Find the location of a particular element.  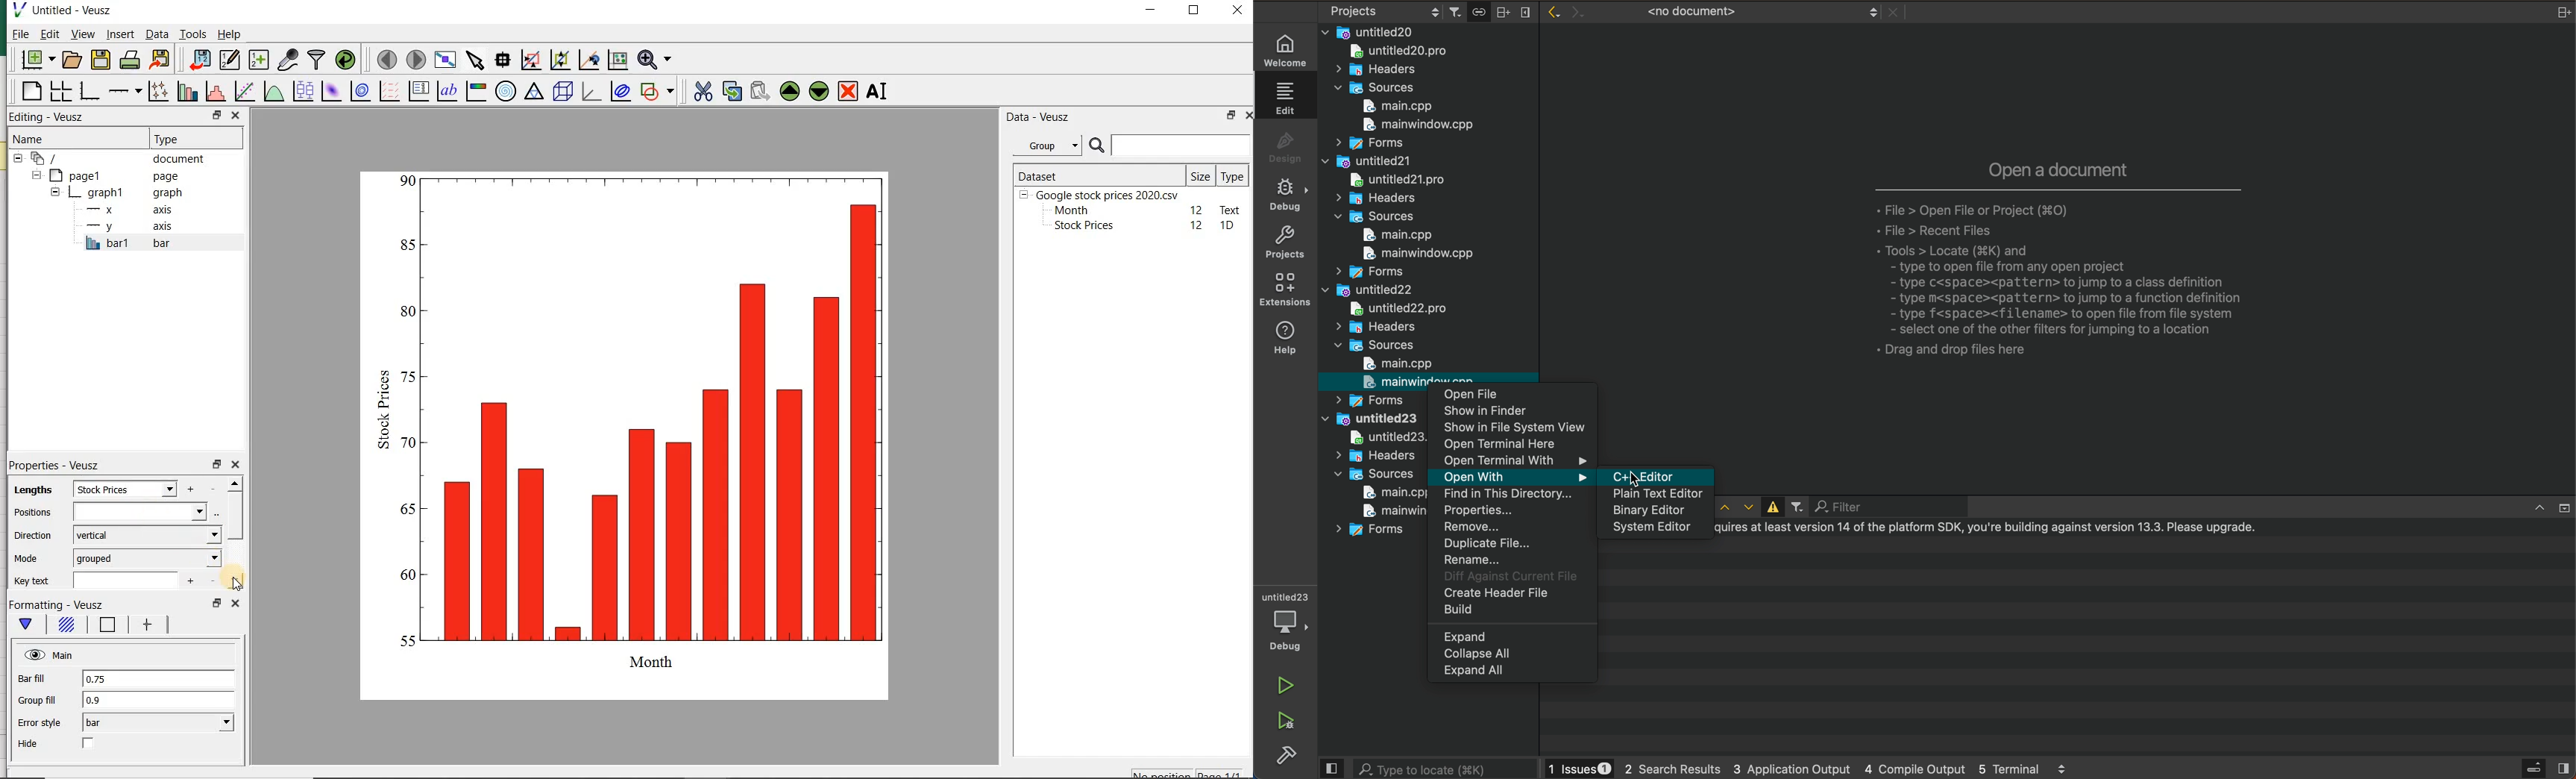

main.cpp is located at coordinates (1387, 236).